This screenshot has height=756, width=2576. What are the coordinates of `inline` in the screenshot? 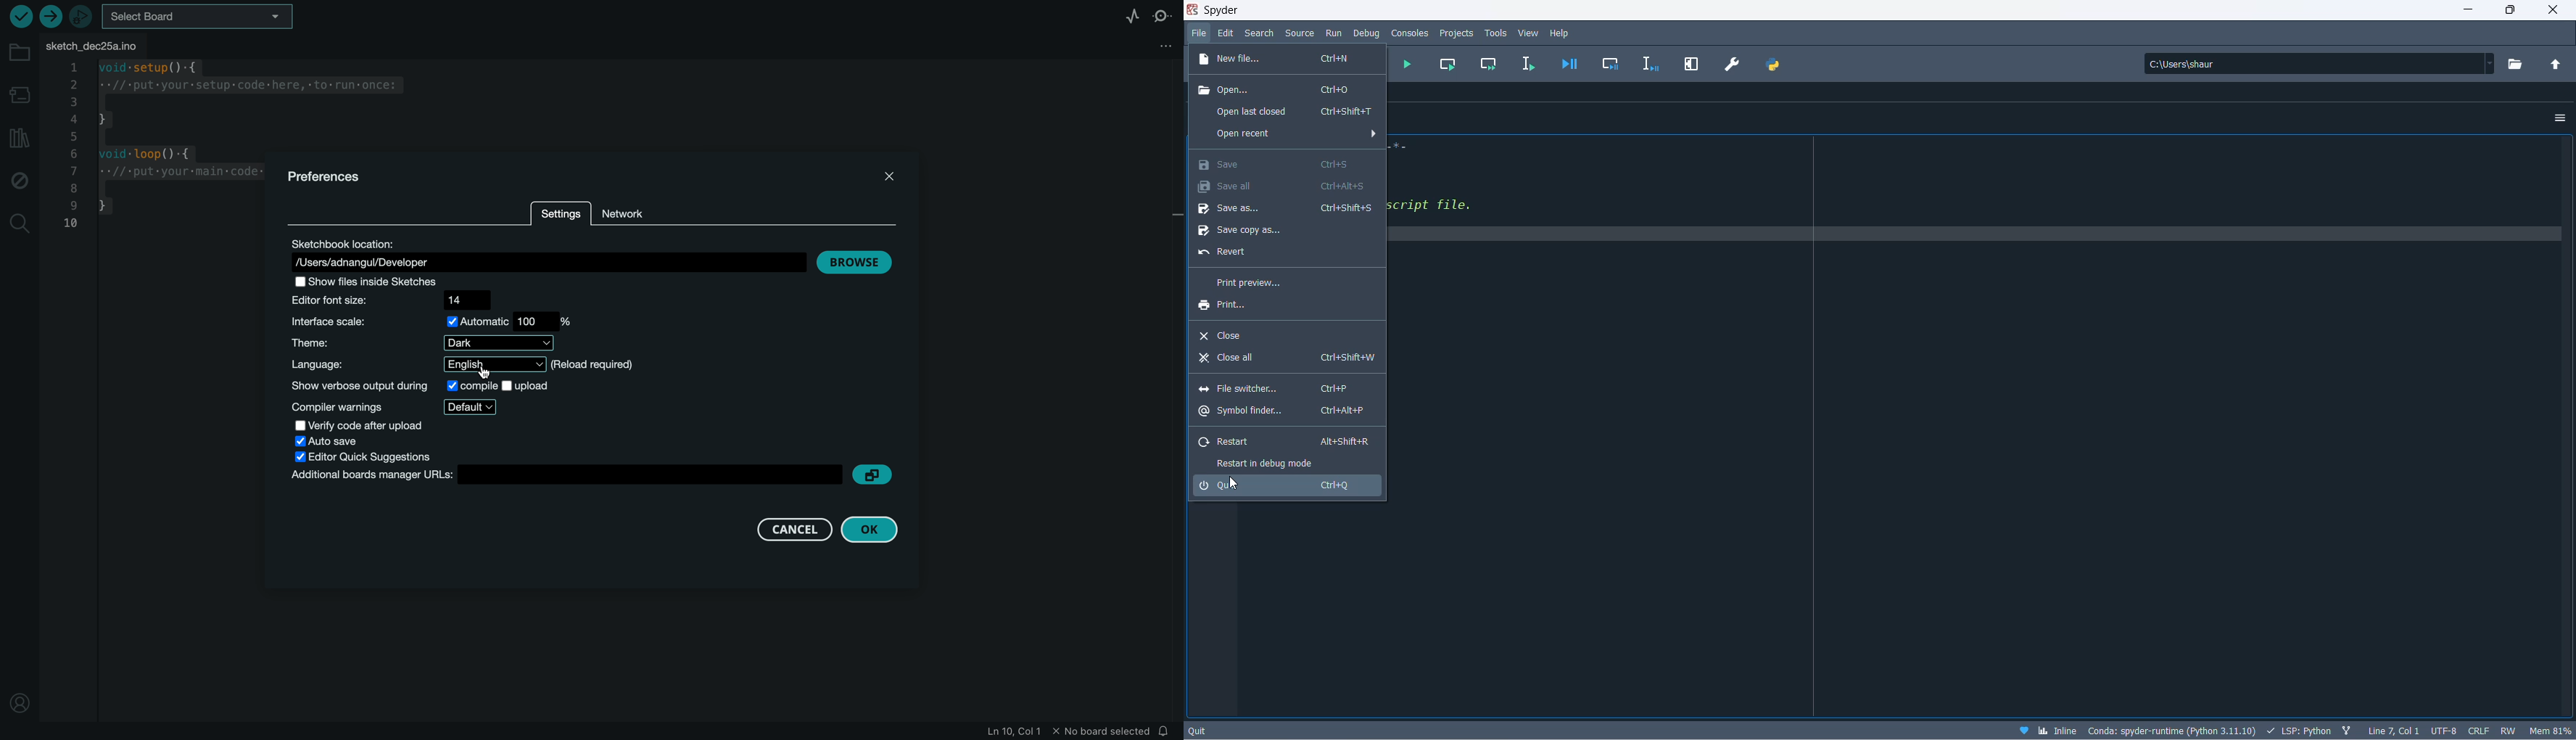 It's located at (2056, 731).